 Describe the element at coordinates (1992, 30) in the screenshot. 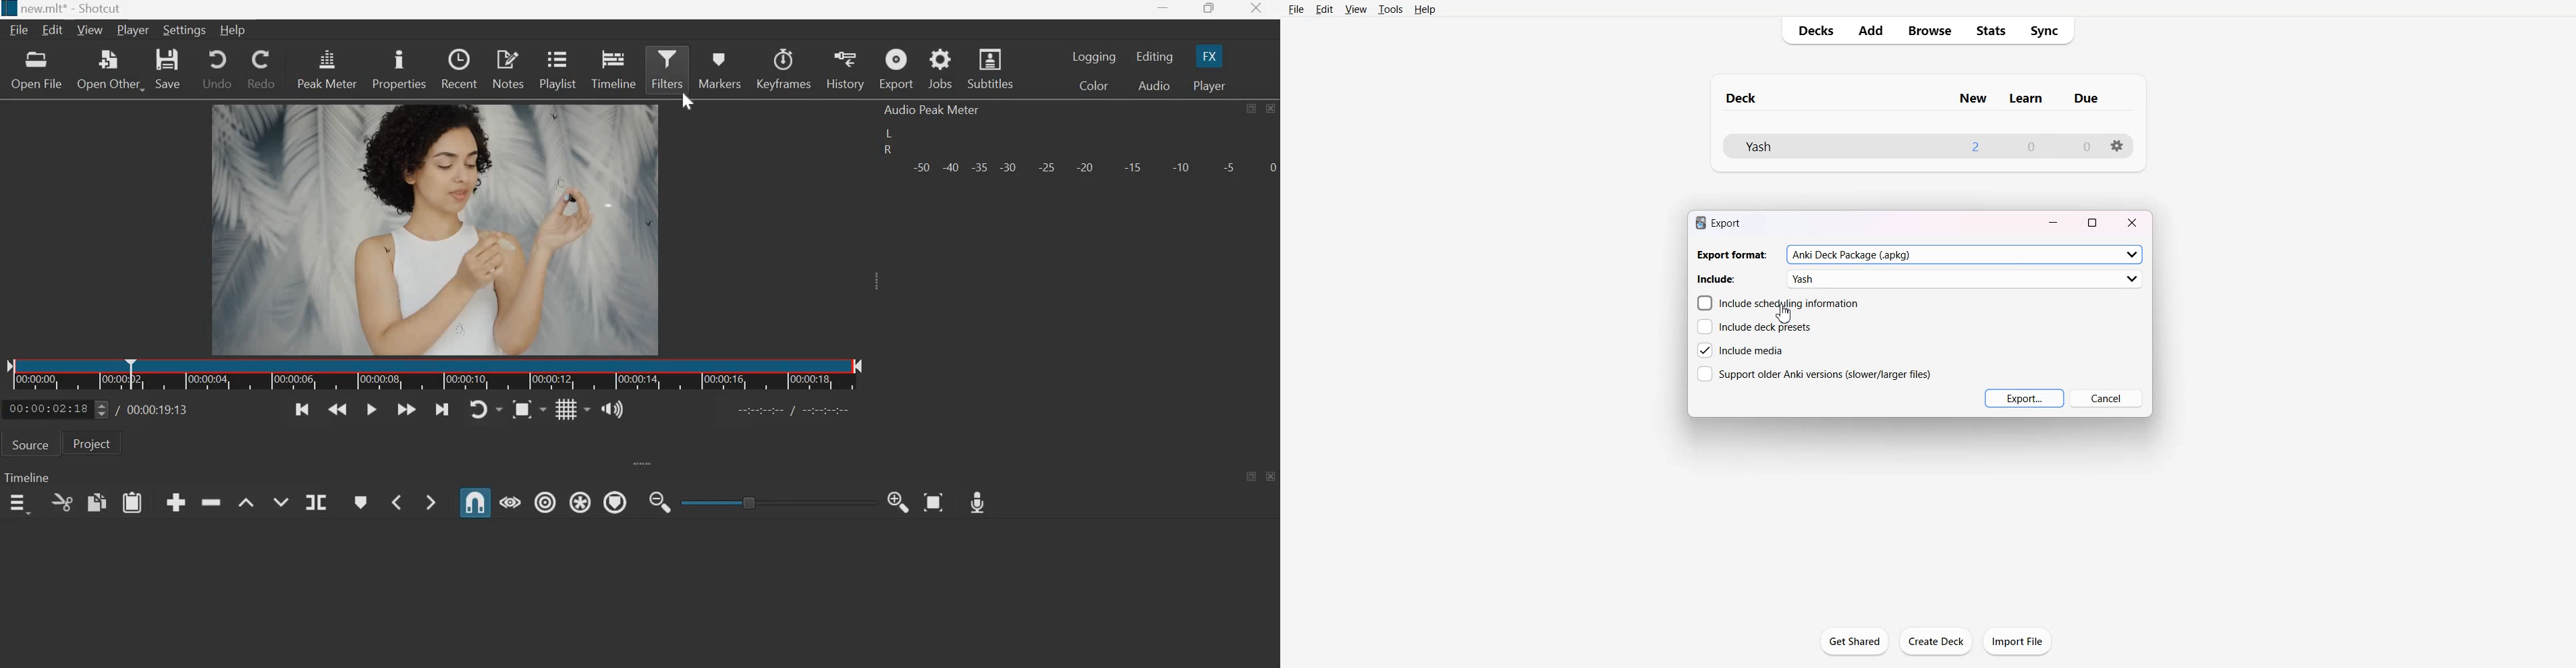

I see `Stats` at that location.